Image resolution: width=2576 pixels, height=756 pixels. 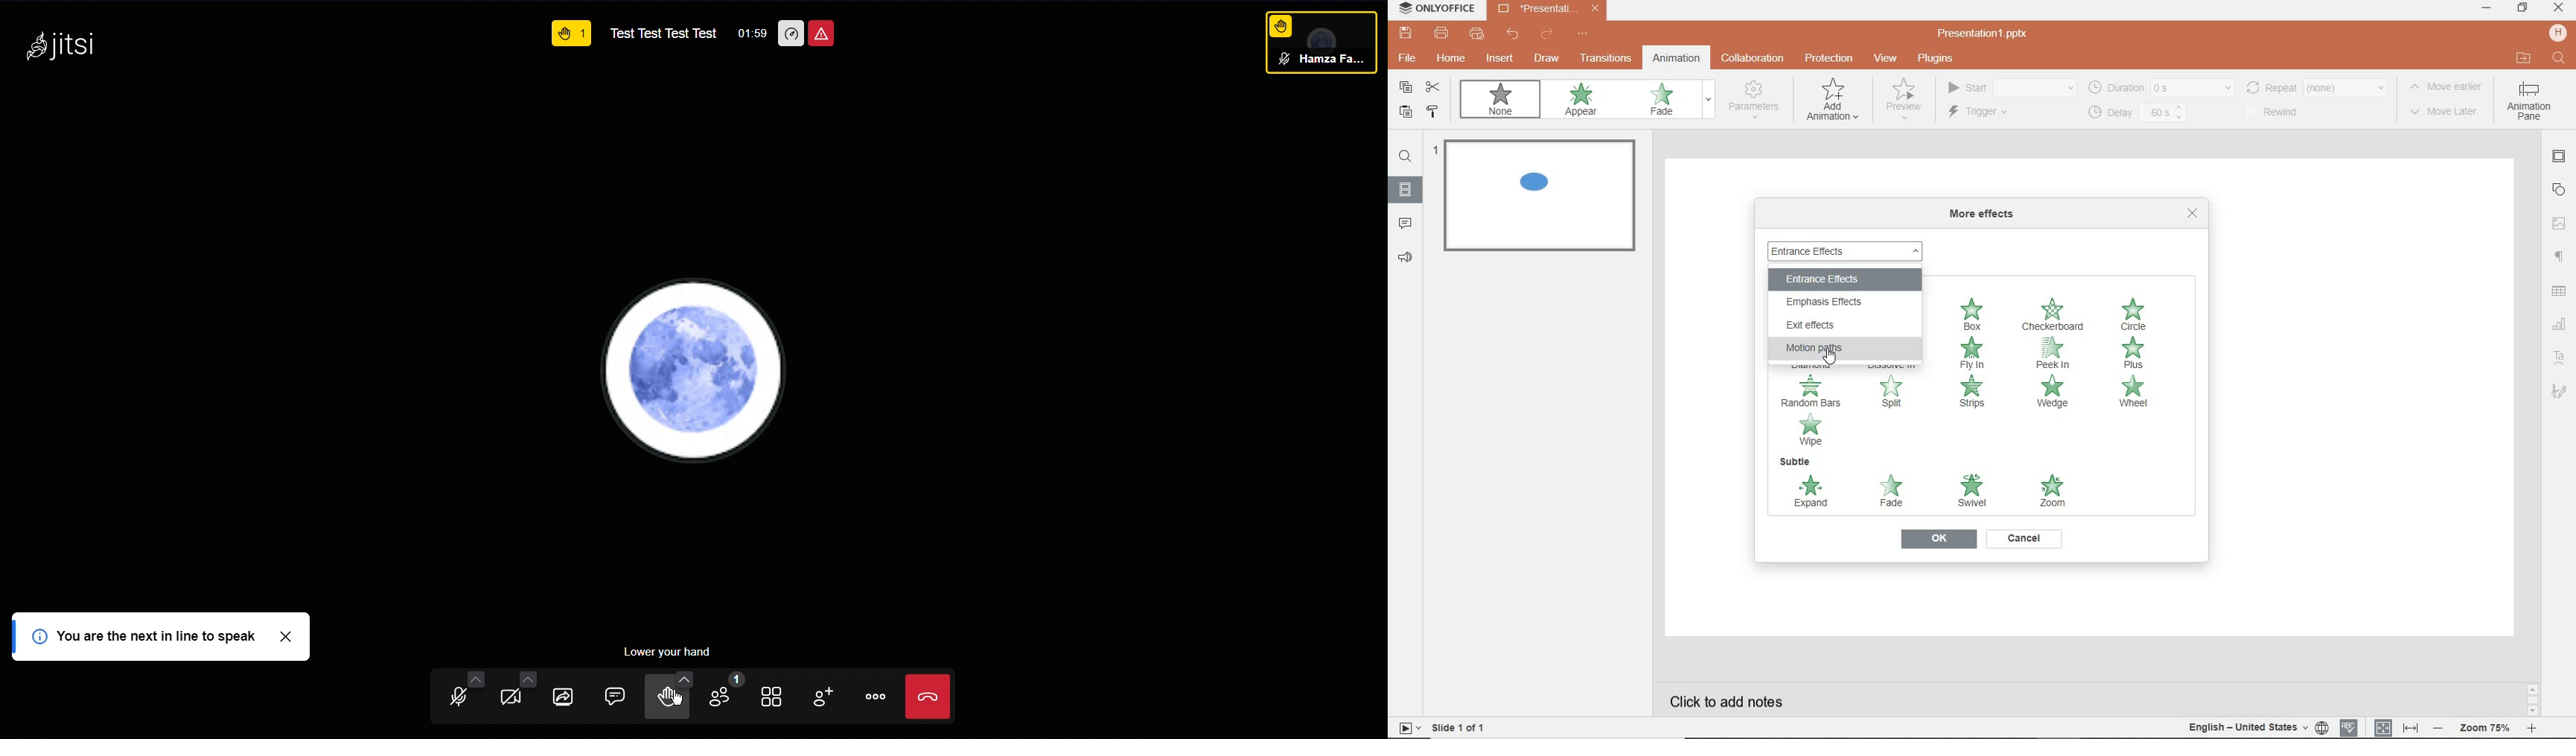 I want to click on appear, so click(x=1584, y=101).